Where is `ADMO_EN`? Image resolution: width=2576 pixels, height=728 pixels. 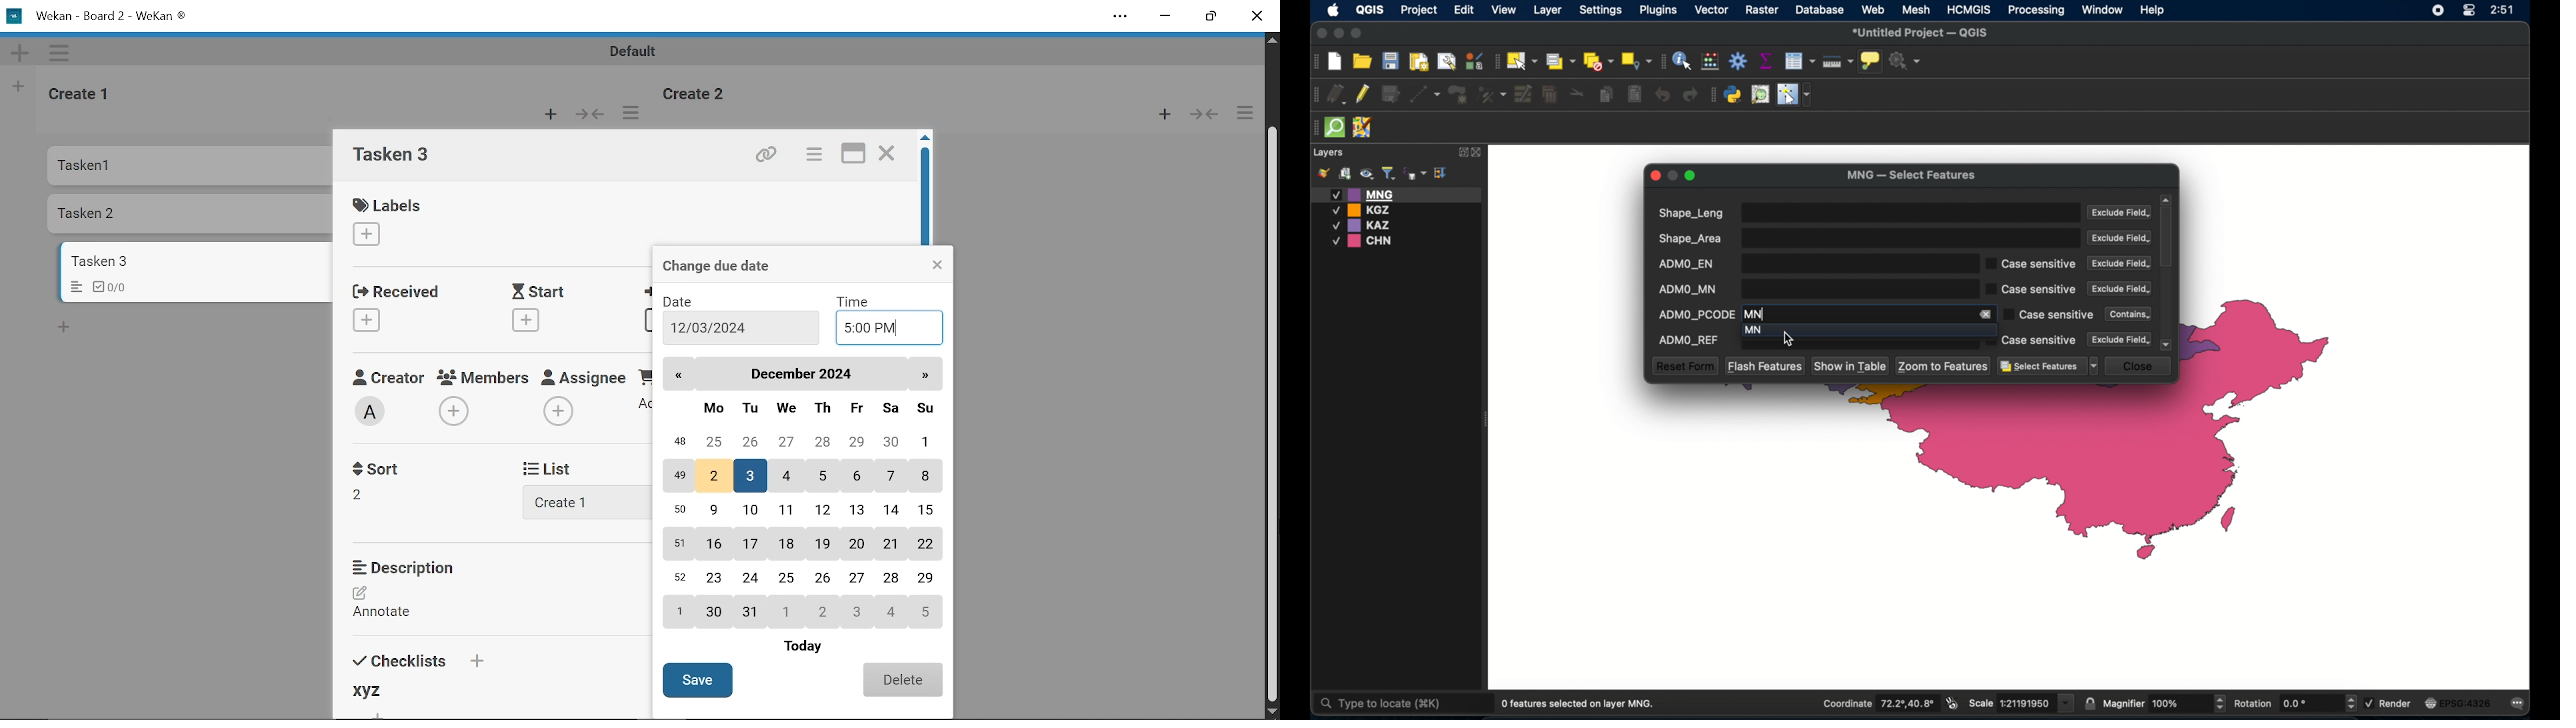 ADMO_EN is located at coordinates (1813, 263).